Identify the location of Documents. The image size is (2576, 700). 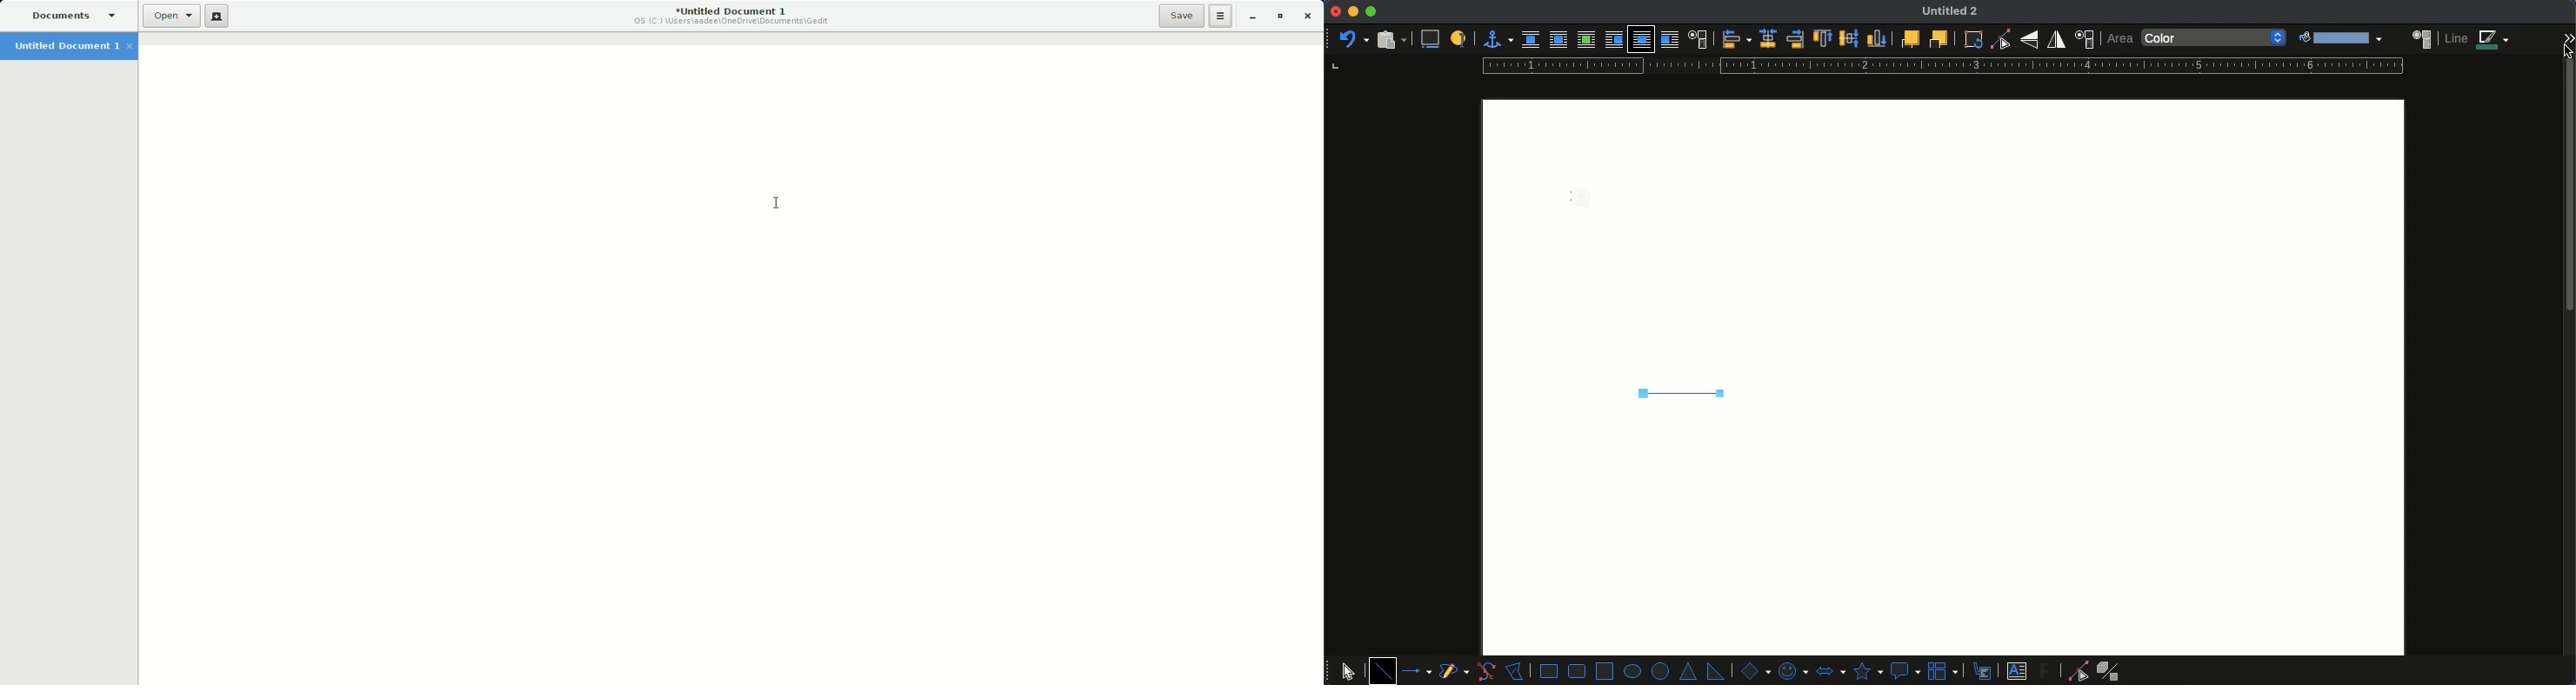
(67, 15).